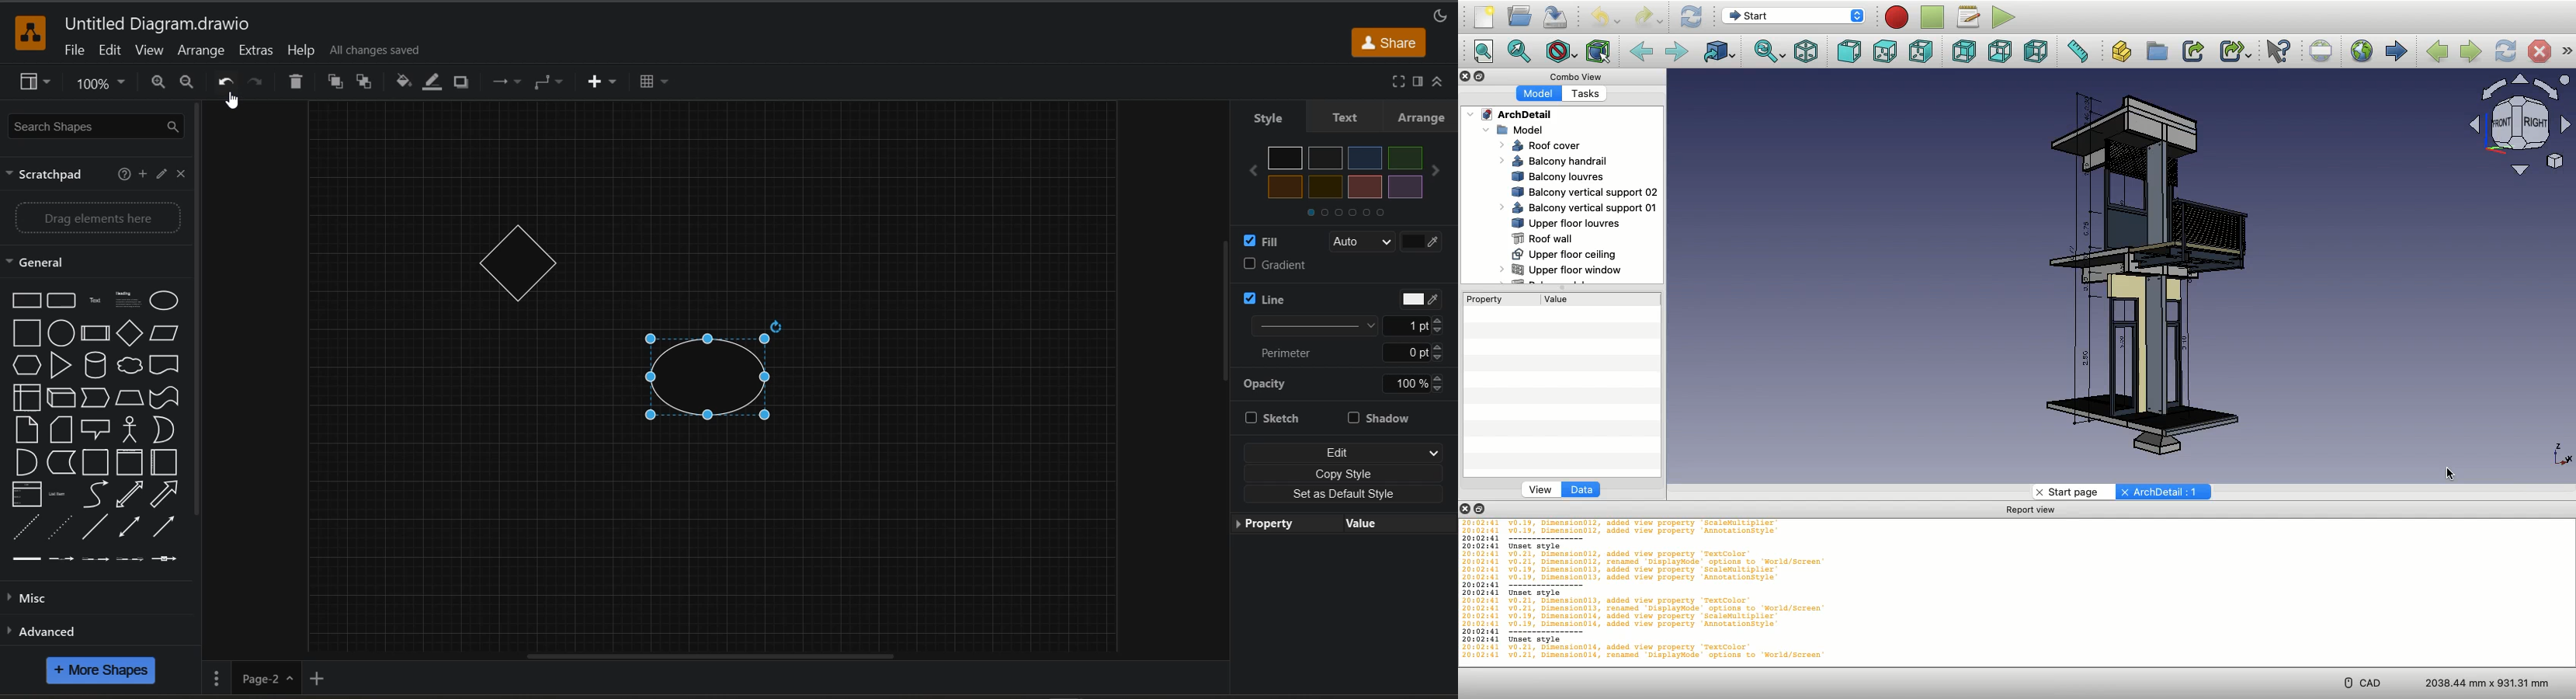 Image resolution: width=2576 pixels, height=700 pixels. What do you see at coordinates (1576, 76) in the screenshot?
I see `Combo view` at bounding box center [1576, 76].